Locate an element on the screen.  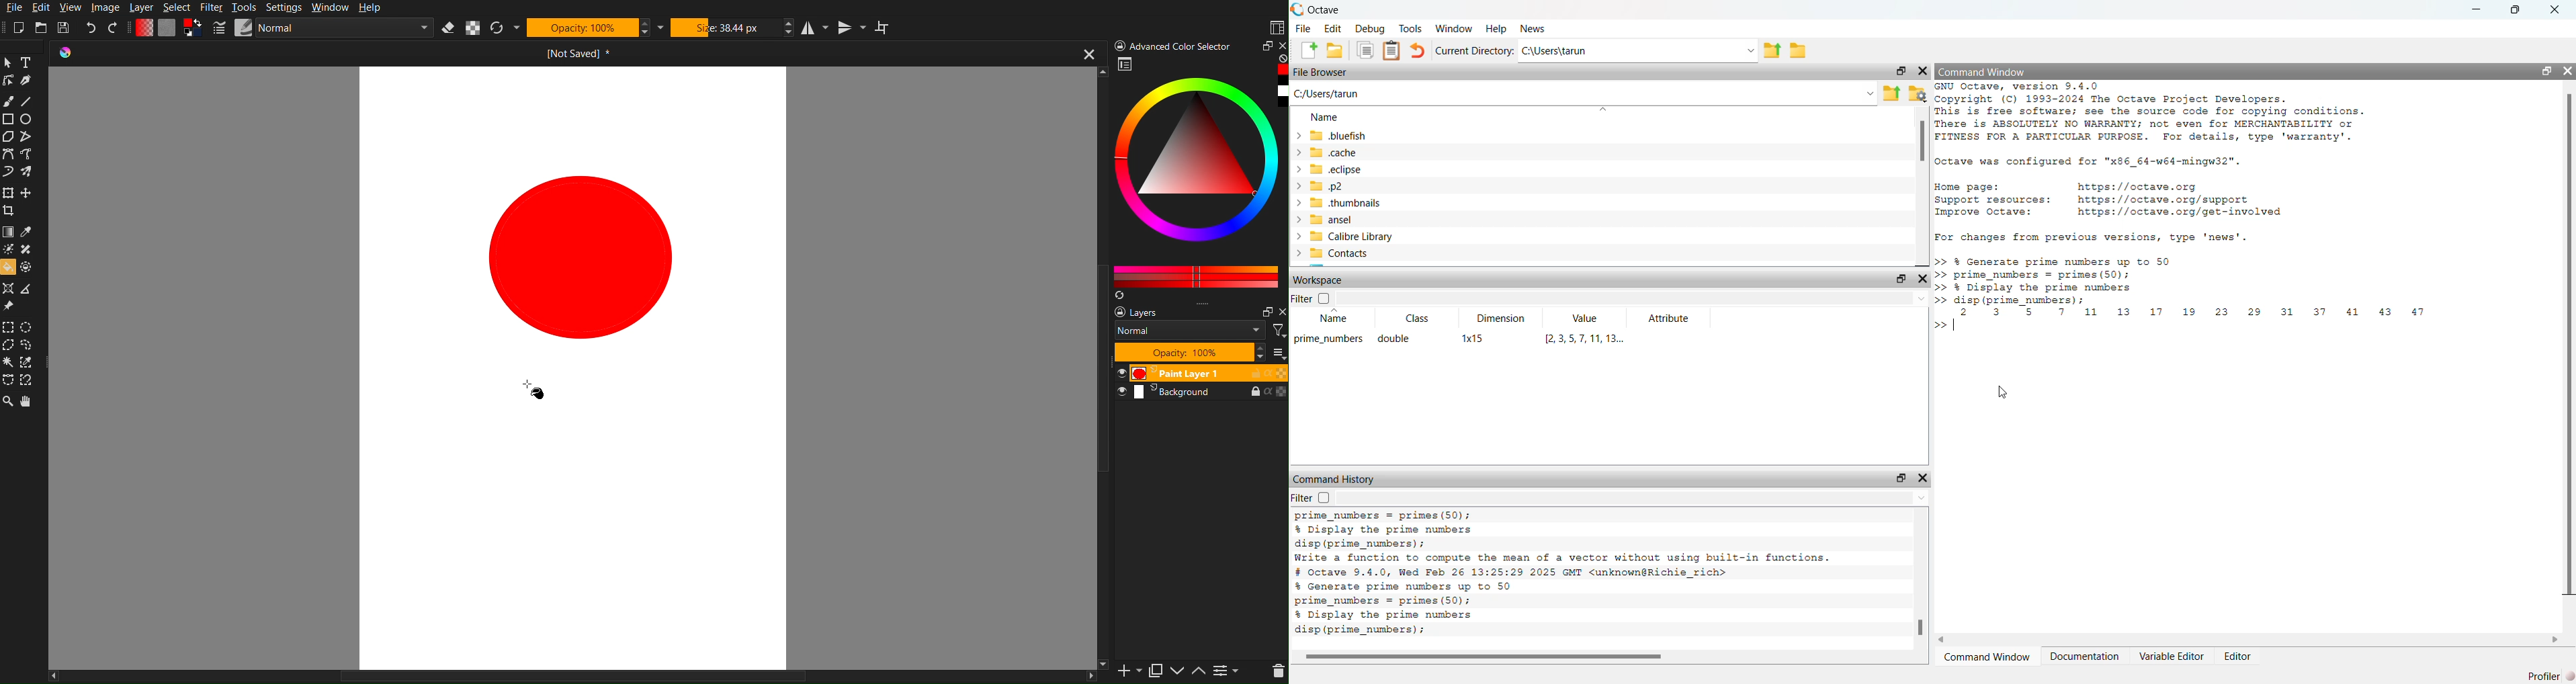
Refresh is located at coordinates (507, 30).